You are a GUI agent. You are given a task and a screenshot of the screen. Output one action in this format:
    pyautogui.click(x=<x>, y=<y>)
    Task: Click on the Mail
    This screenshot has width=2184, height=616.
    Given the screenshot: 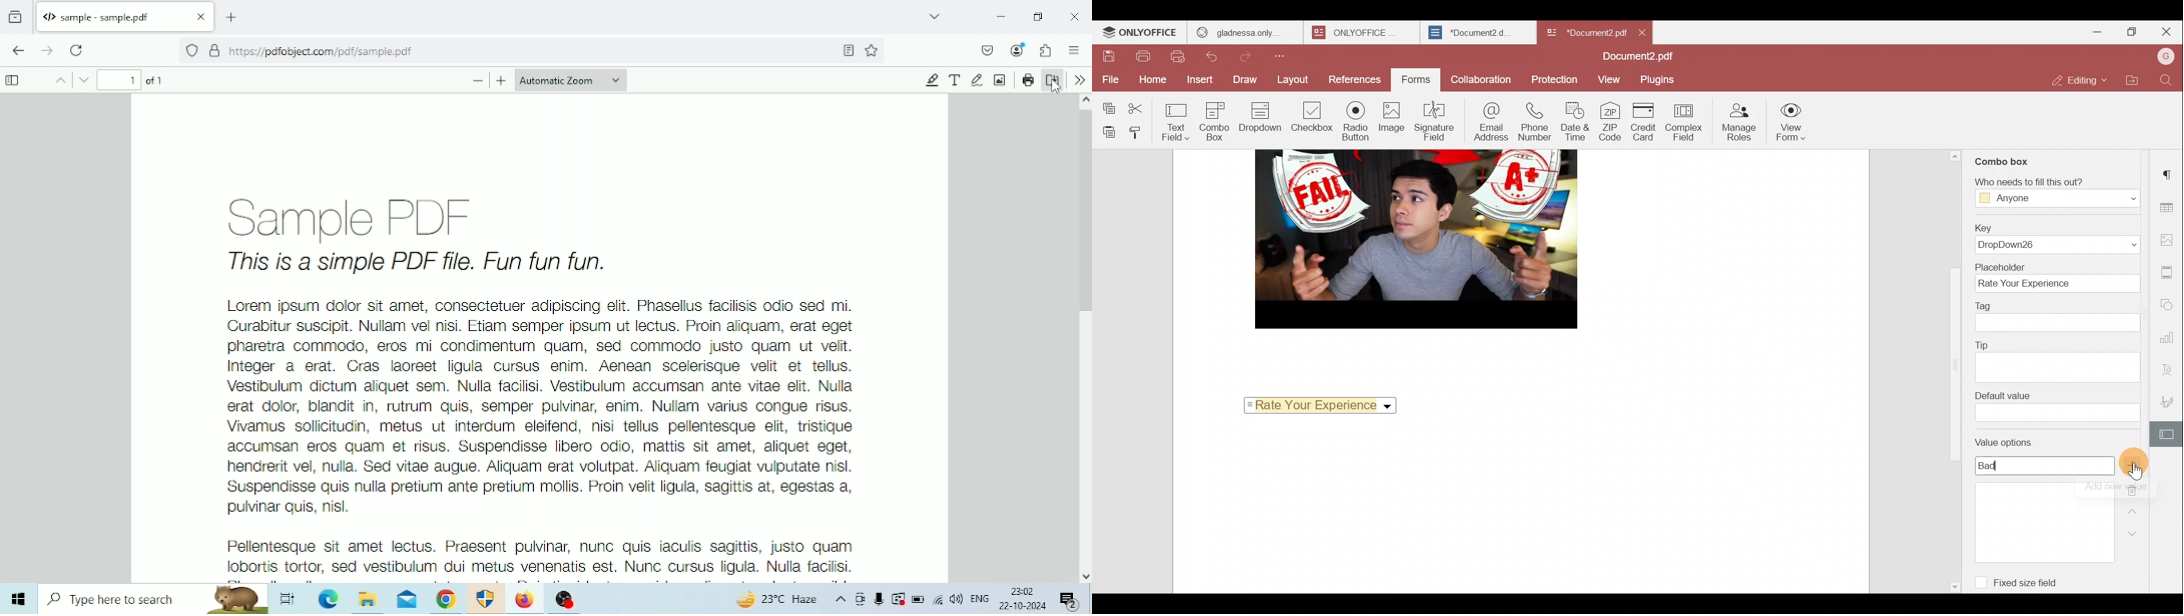 What is the action you would take?
    pyautogui.click(x=407, y=600)
    